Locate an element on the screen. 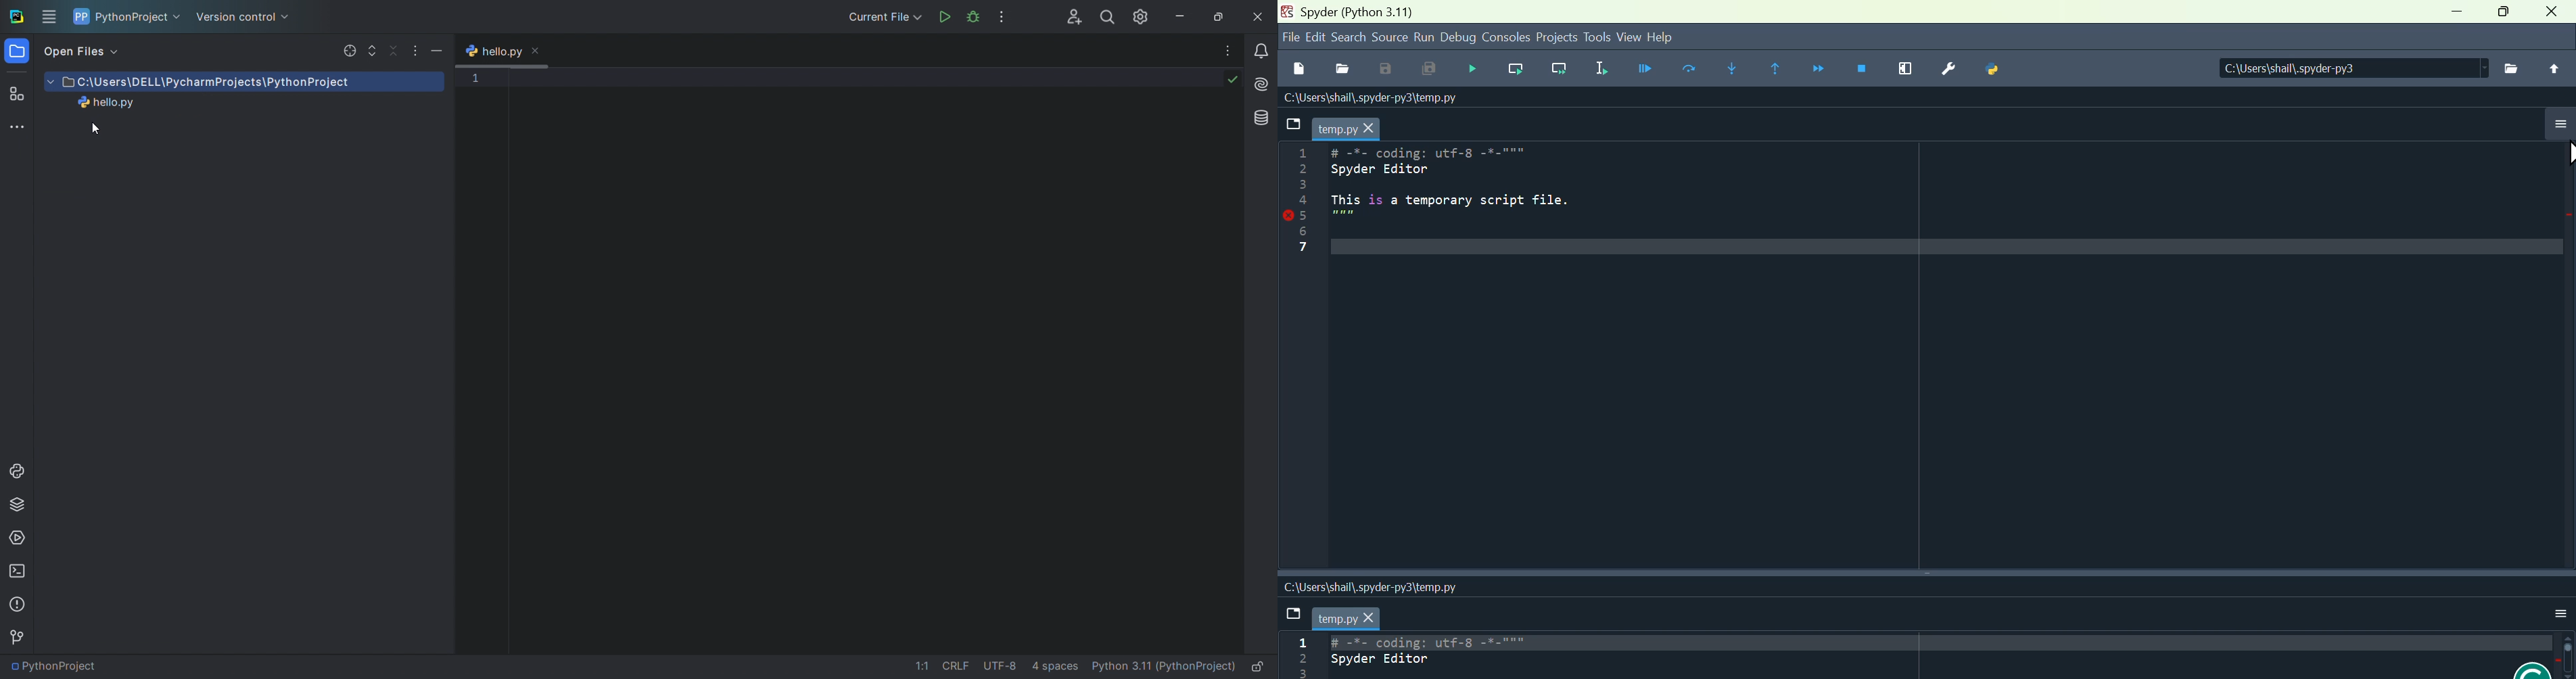 The width and height of the screenshot is (2576, 700). Projects is located at coordinates (1555, 39).